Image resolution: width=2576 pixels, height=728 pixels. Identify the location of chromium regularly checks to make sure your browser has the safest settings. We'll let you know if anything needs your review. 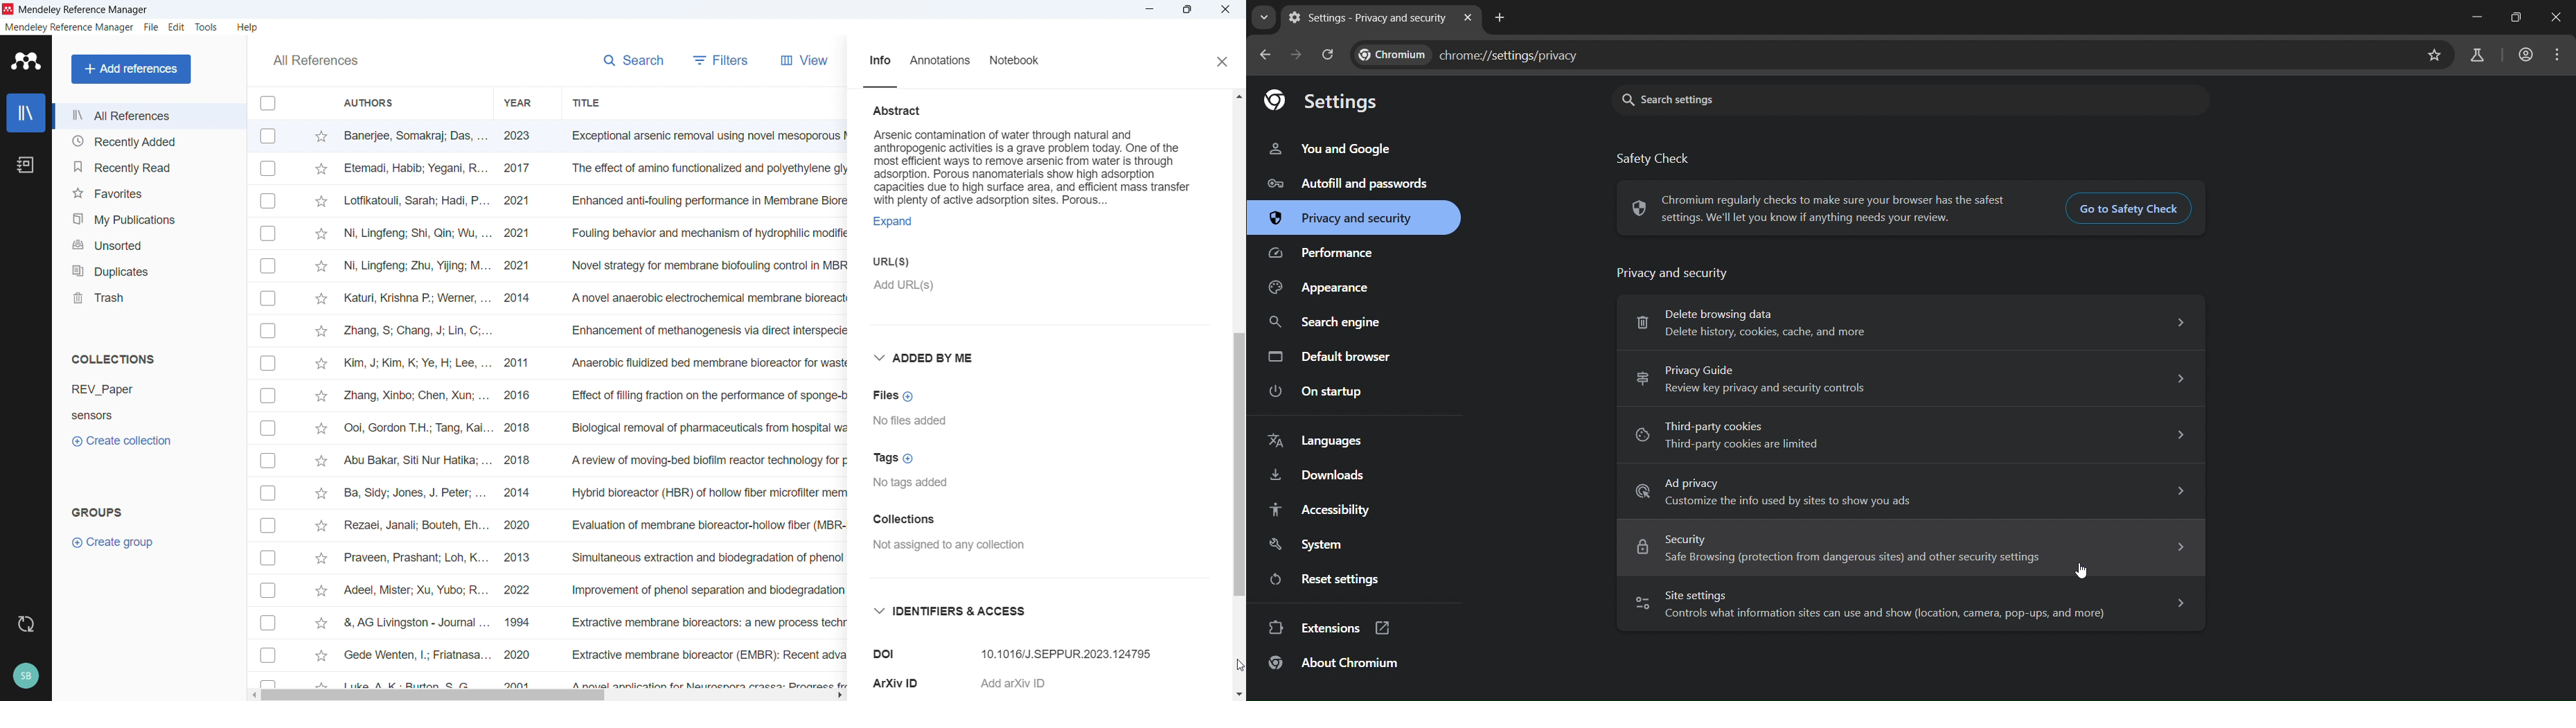
(1818, 206).